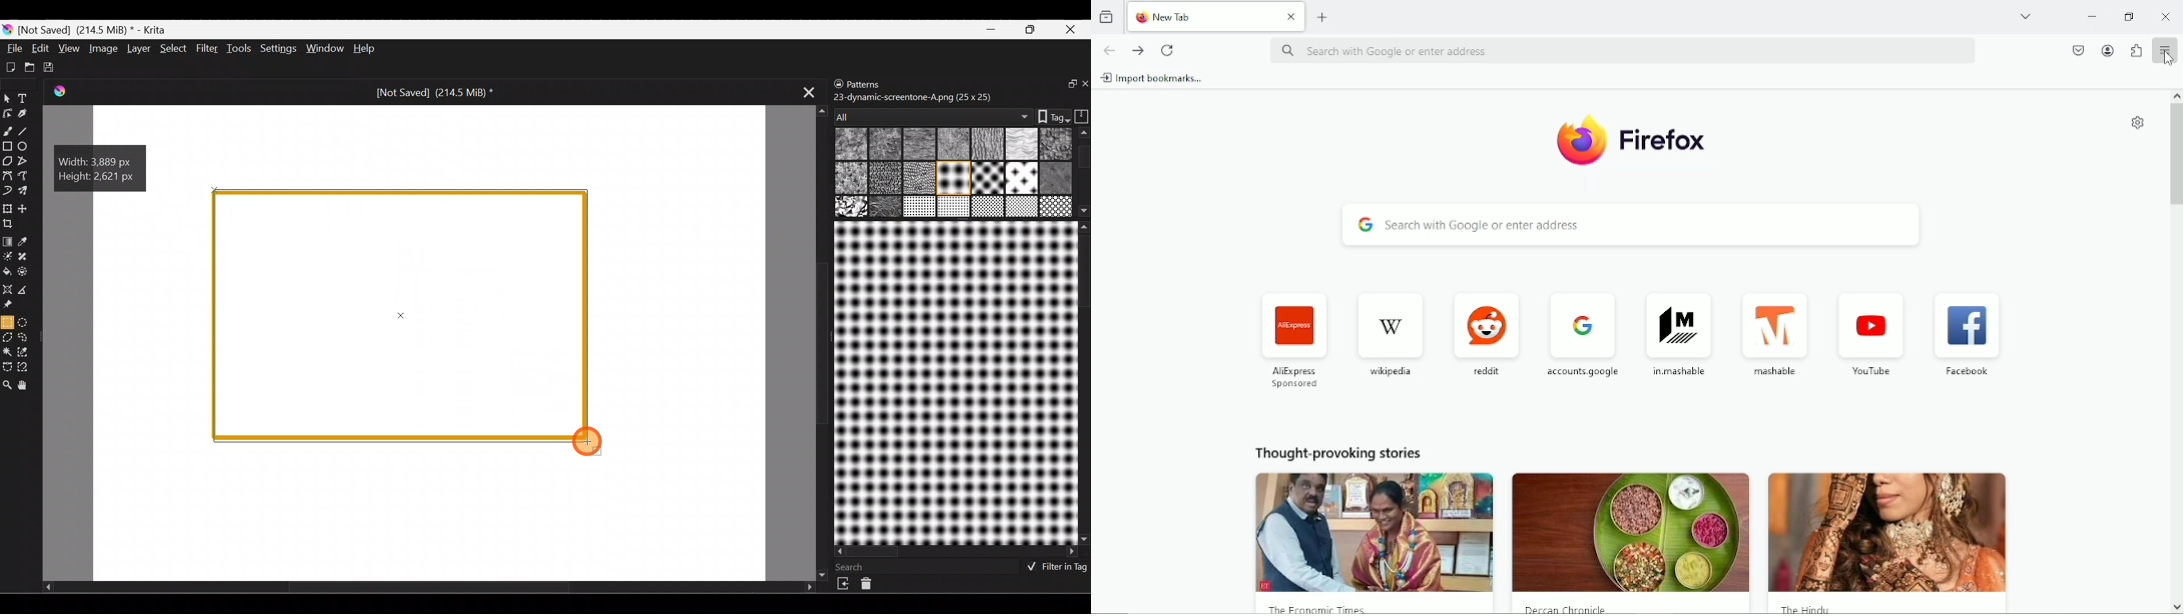 This screenshot has height=616, width=2184. I want to click on Scroll tab, so click(429, 590).